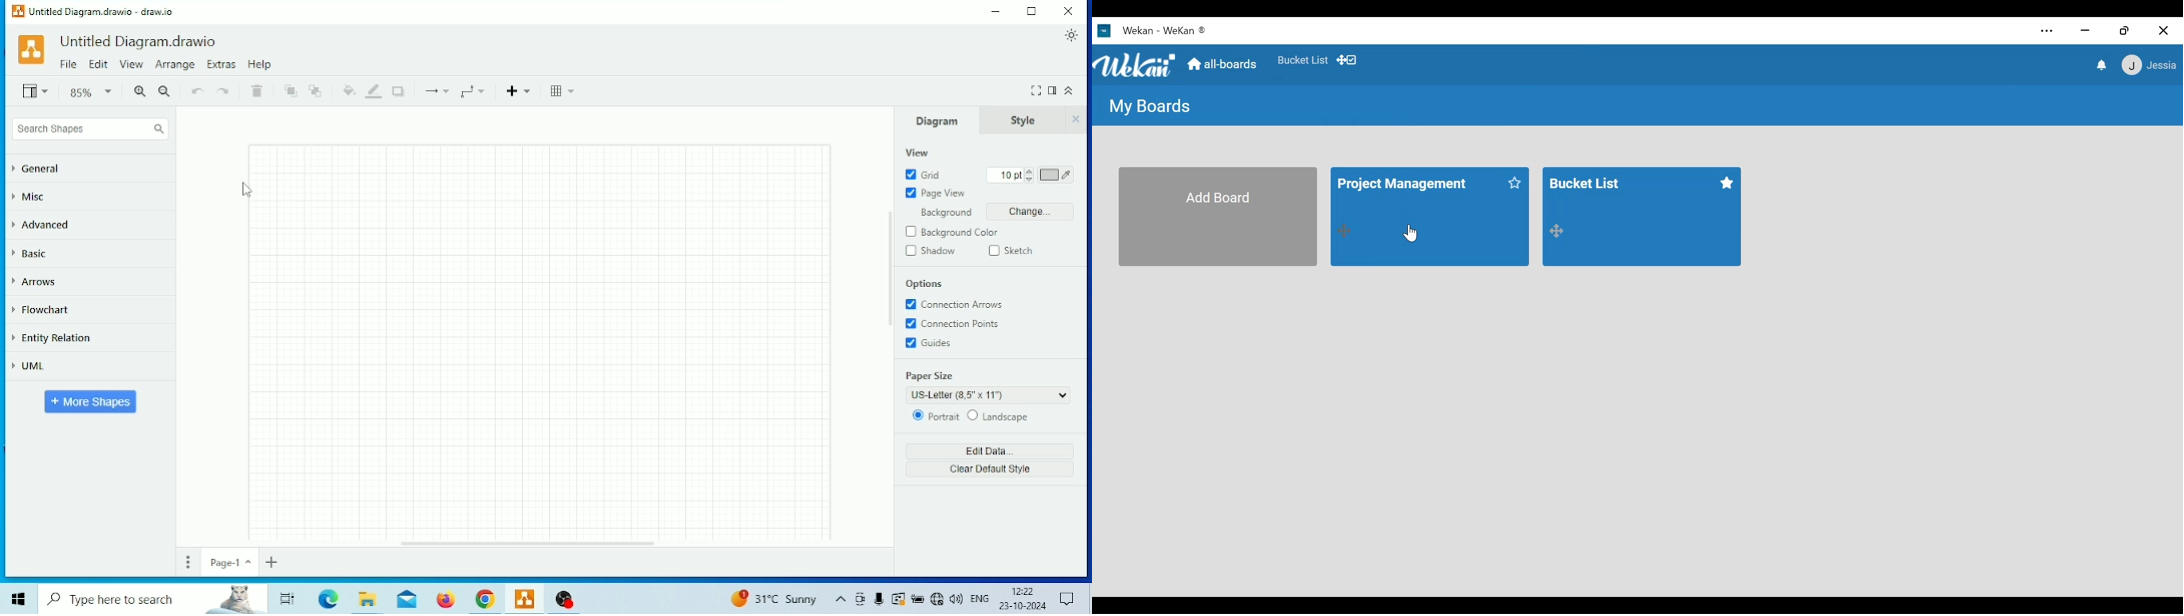  Describe the element at coordinates (31, 50) in the screenshot. I see `Logo` at that location.